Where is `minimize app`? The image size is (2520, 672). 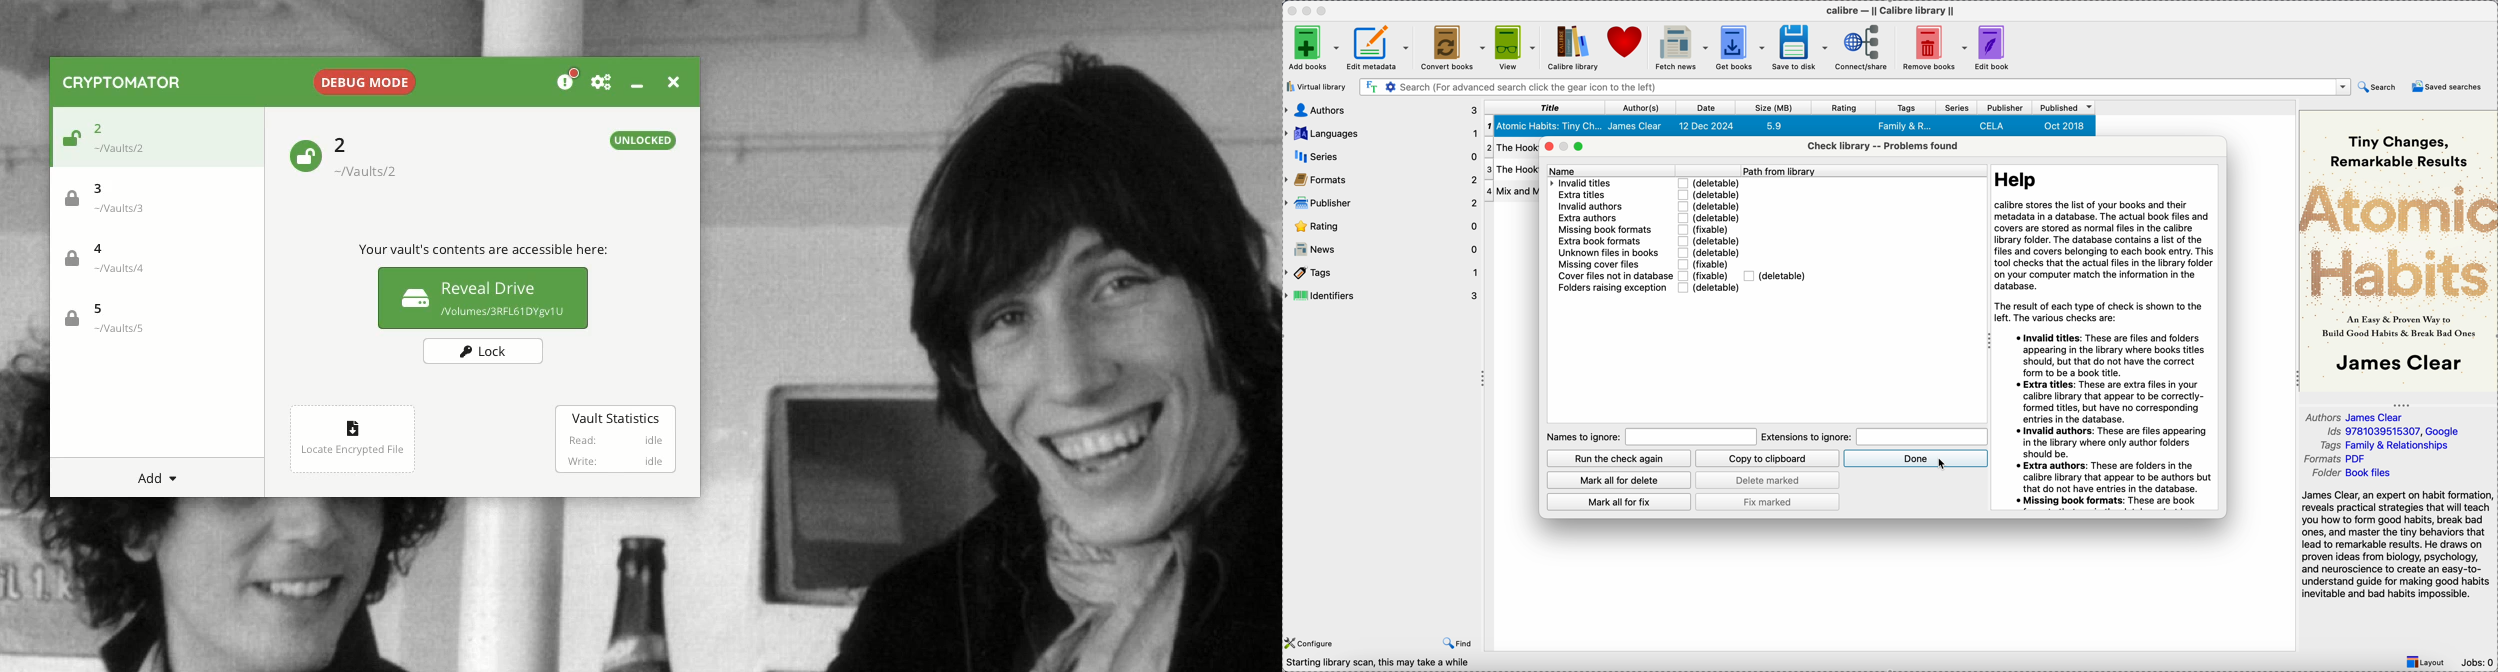 minimize app is located at coordinates (1307, 9).